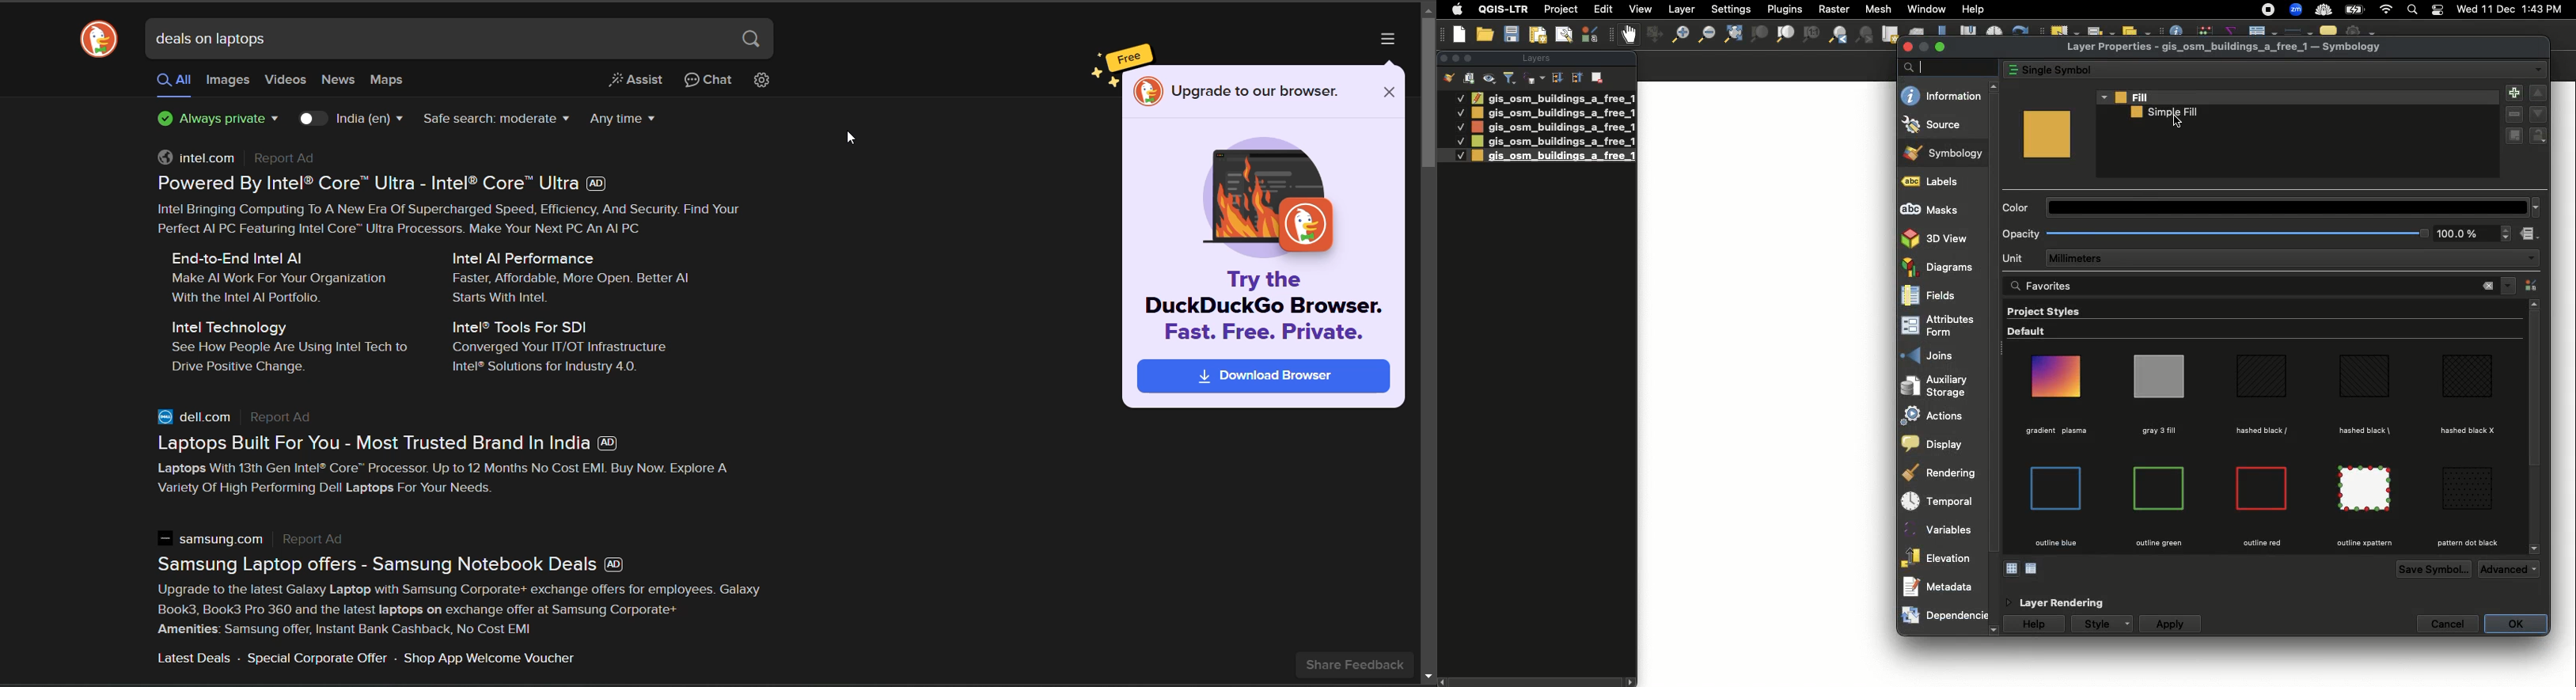 This screenshot has height=700, width=2576. I want to click on Cancel, so click(2449, 624).